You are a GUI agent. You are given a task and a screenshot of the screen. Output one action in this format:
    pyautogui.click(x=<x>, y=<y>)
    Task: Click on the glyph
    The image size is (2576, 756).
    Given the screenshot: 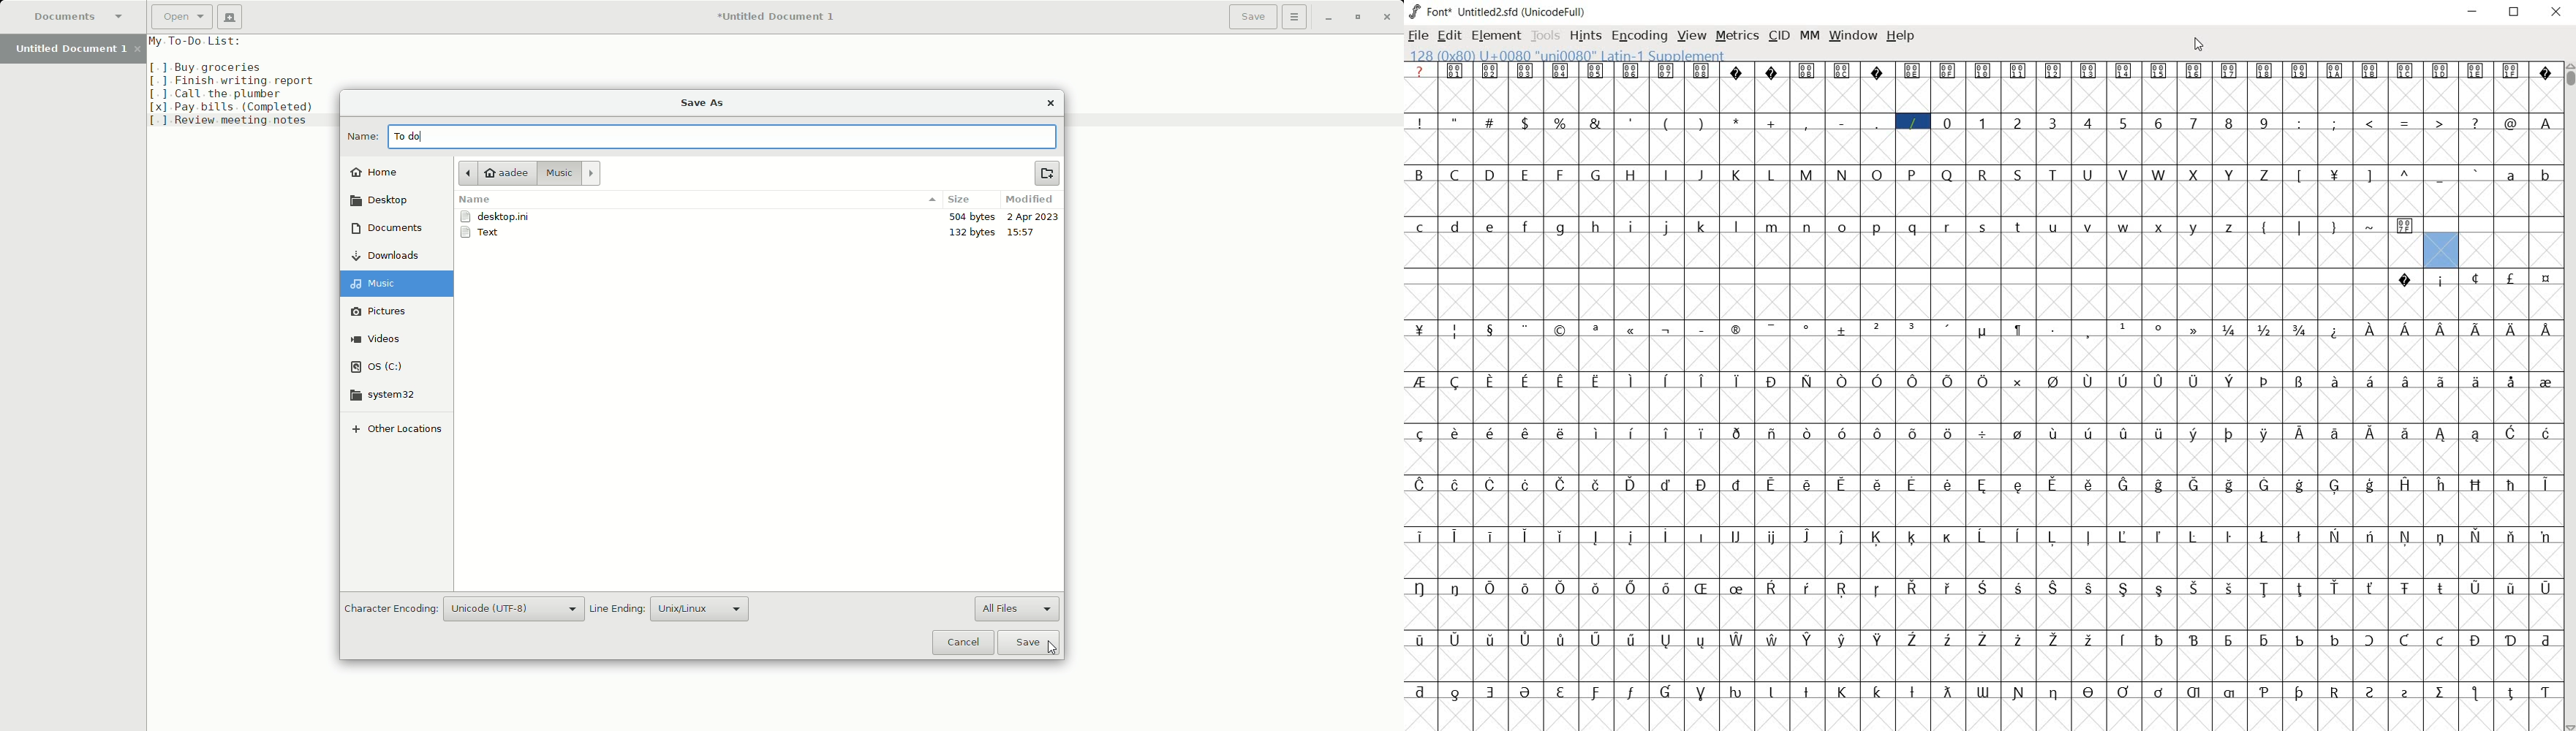 What is the action you would take?
    pyautogui.click(x=2546, y=693)
    